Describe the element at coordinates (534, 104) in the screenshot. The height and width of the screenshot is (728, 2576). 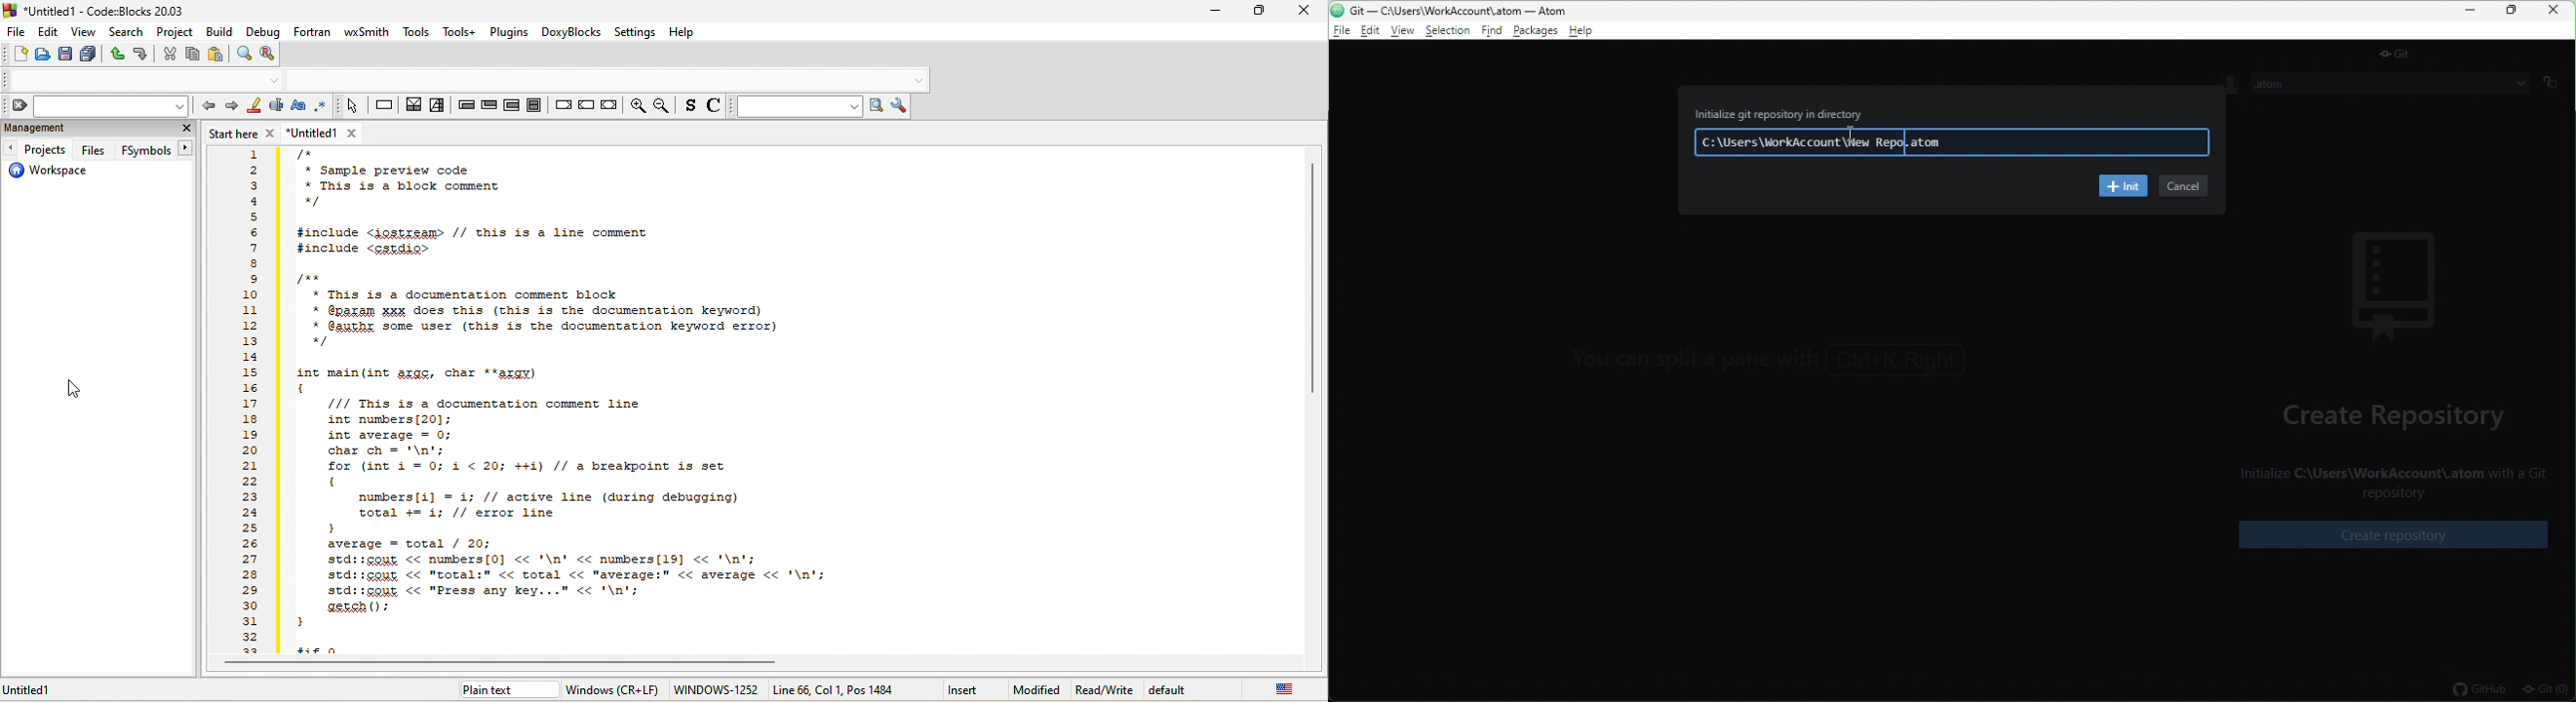
I see `block` at that location.